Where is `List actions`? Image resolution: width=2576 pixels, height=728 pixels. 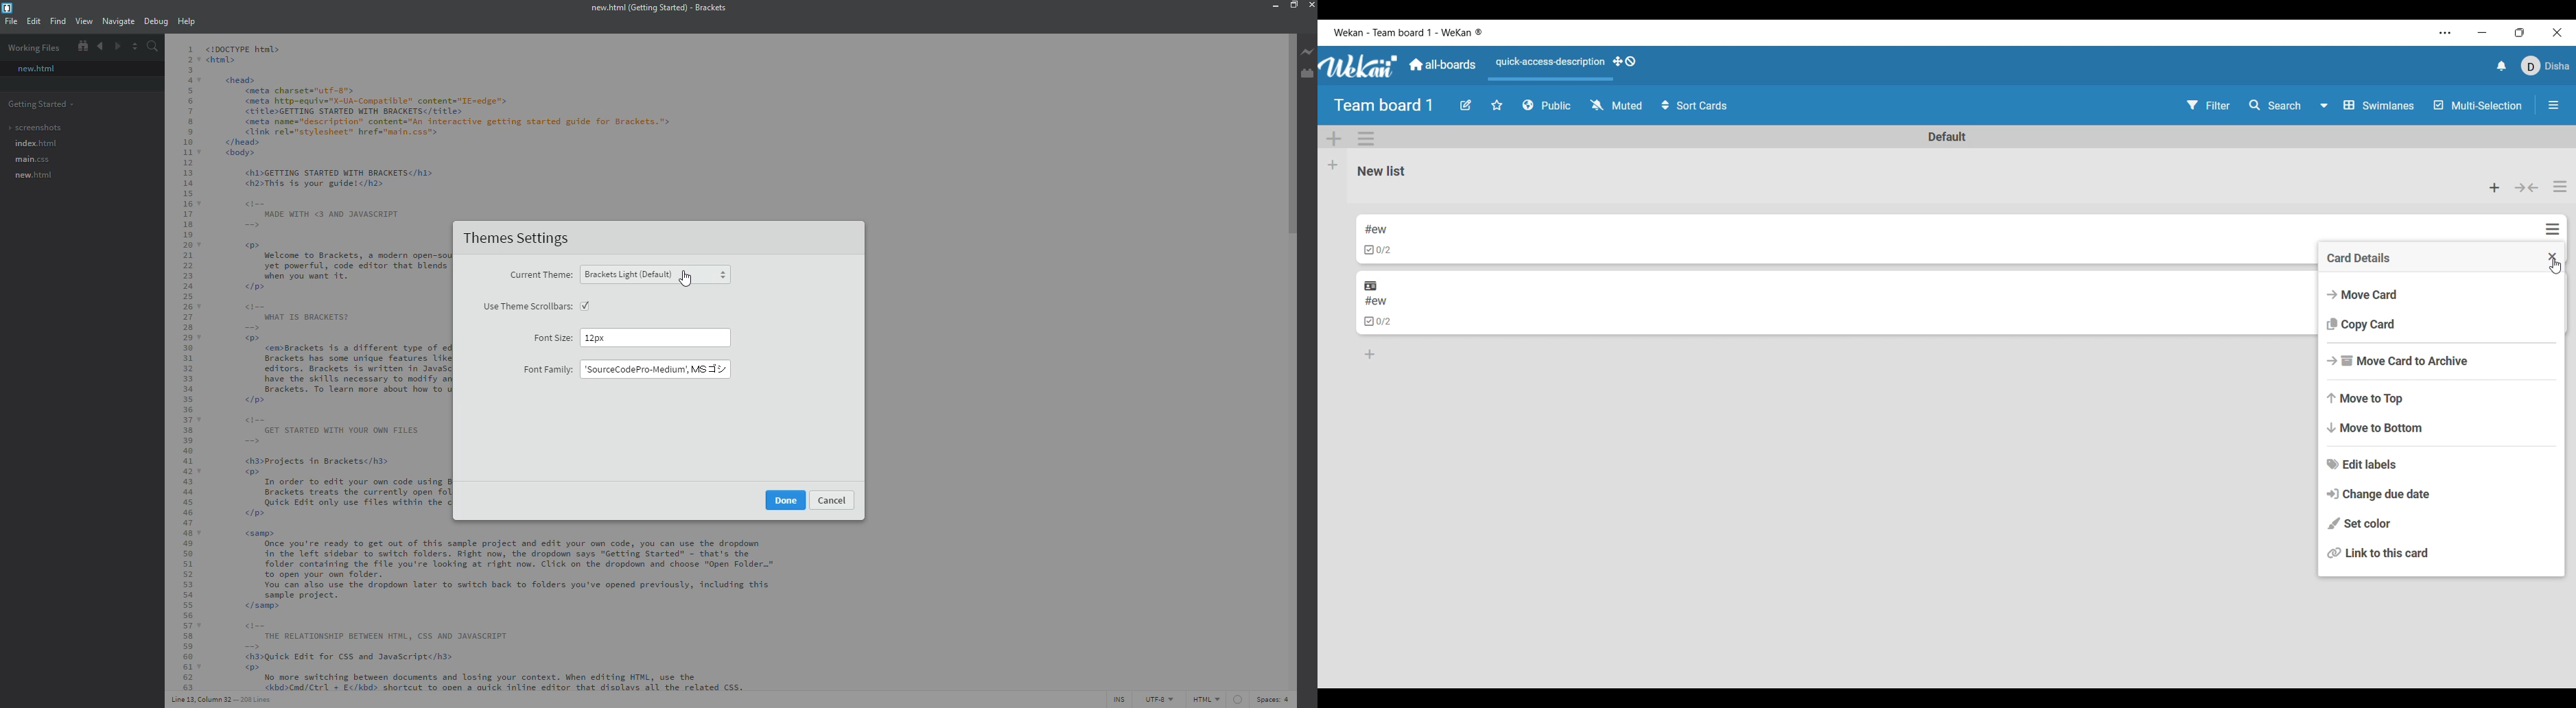
List actions is located at coordinates (2561, 186).